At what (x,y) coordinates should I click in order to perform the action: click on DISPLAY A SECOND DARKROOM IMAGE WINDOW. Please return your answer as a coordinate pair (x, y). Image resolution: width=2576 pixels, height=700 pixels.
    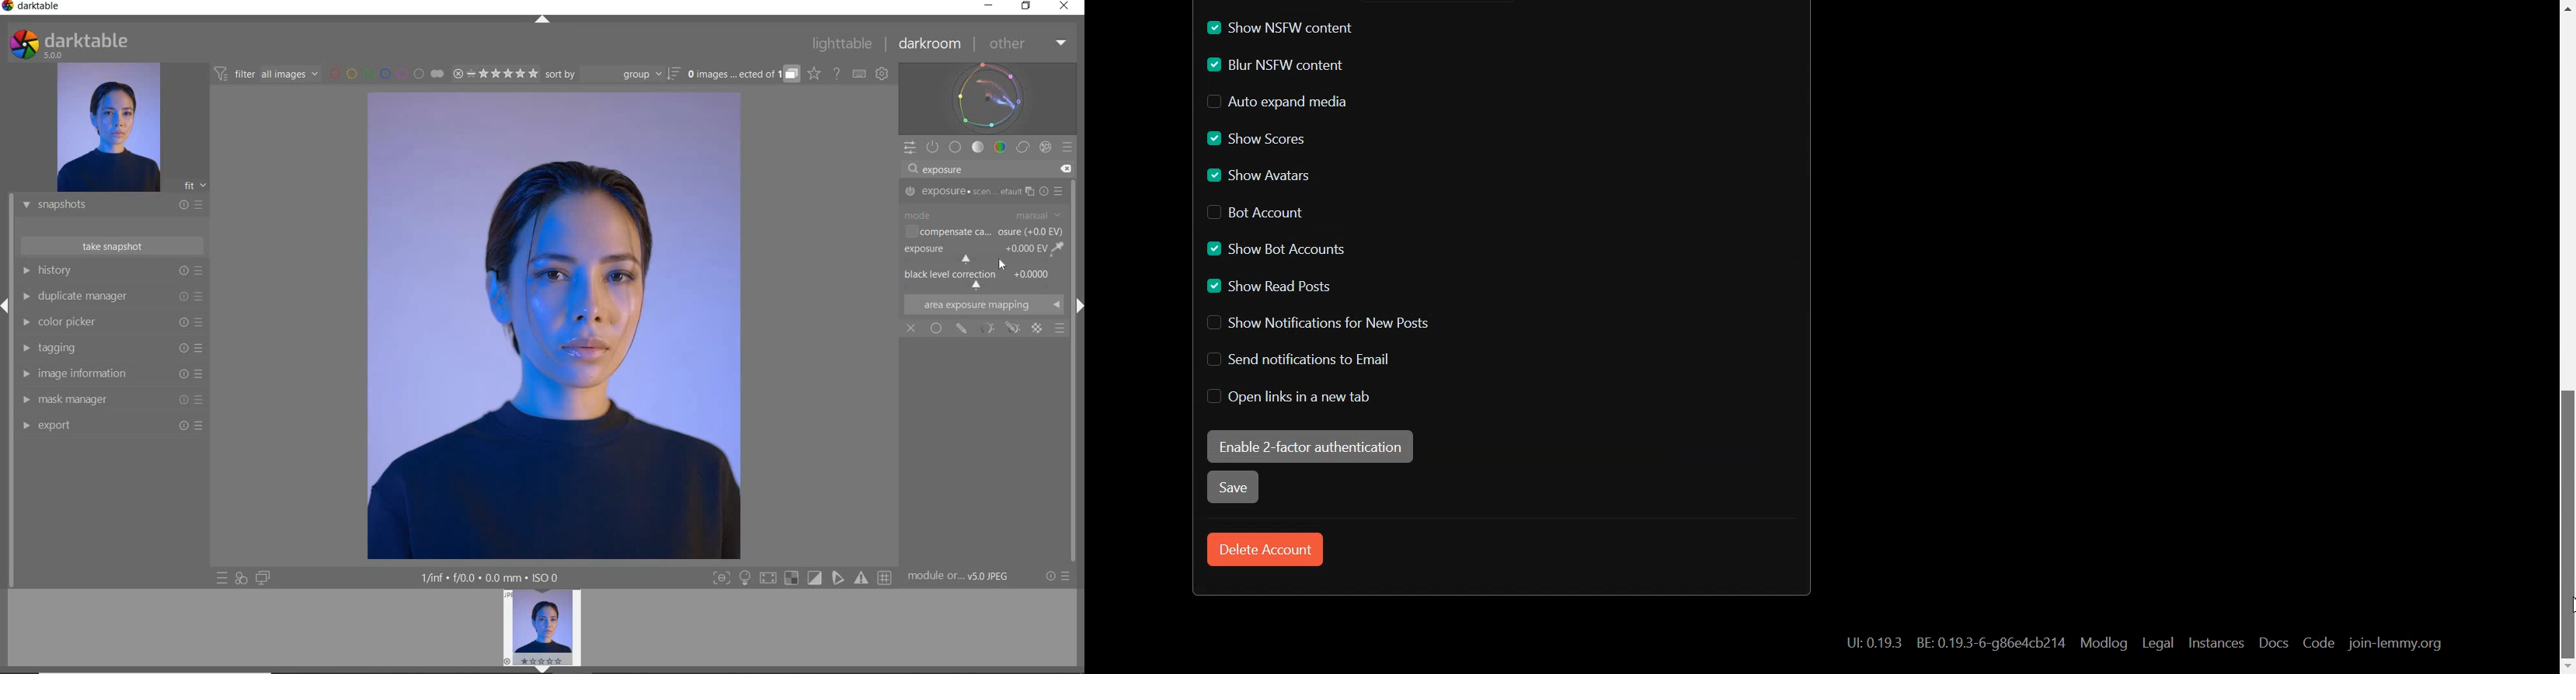
    Looking at the image, I should click on (263, 578).